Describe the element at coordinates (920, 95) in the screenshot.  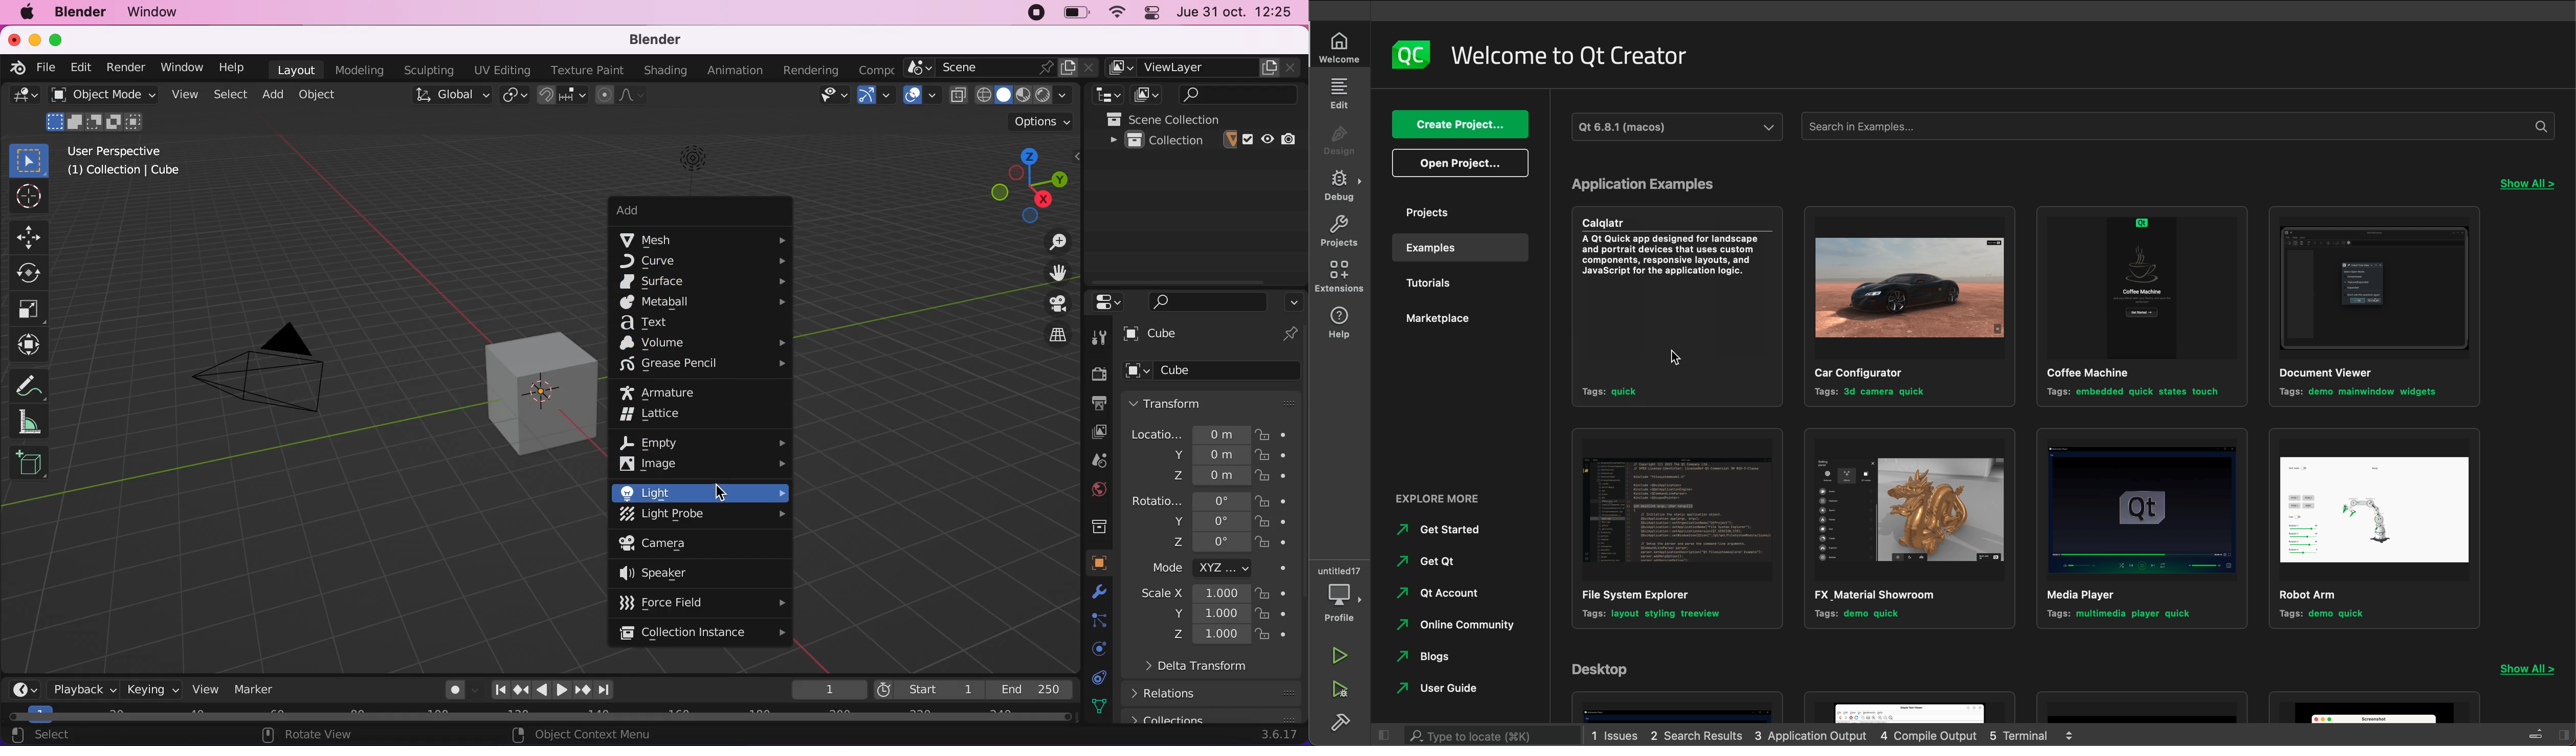
I see `overlays` at that location.